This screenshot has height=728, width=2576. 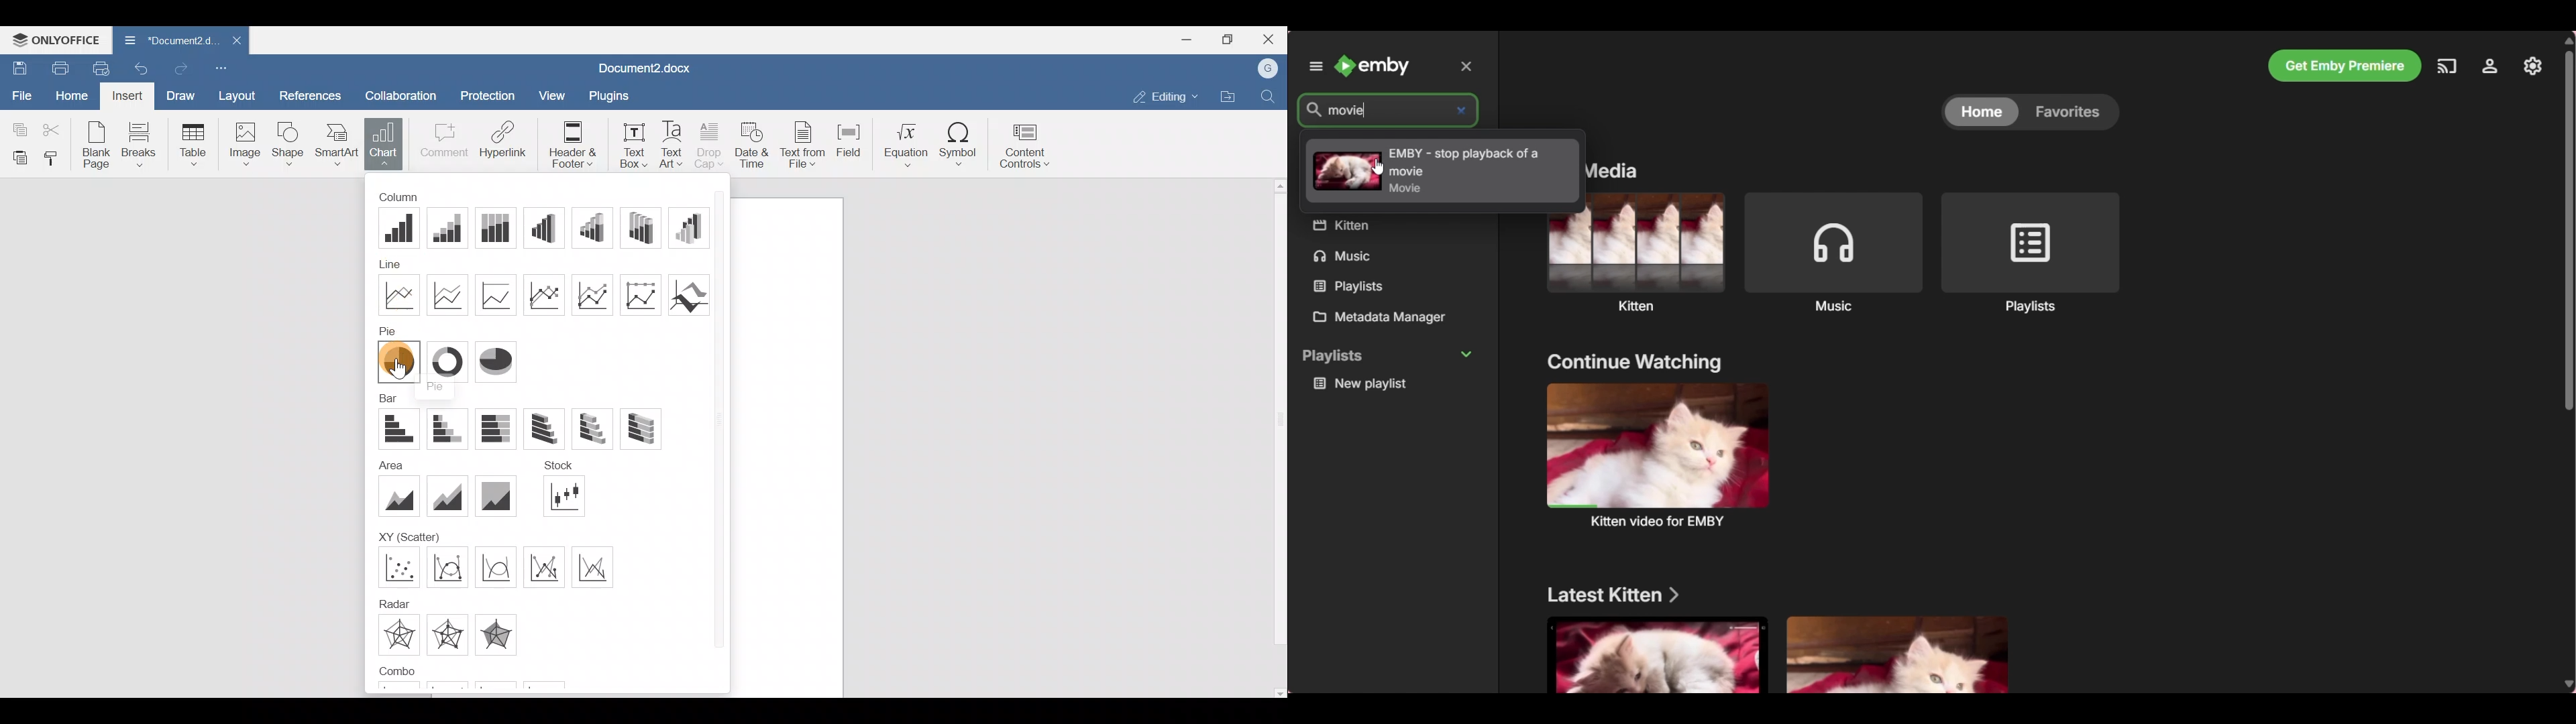 I want to click on 100% Stacked area, so click(x=494, y=495).